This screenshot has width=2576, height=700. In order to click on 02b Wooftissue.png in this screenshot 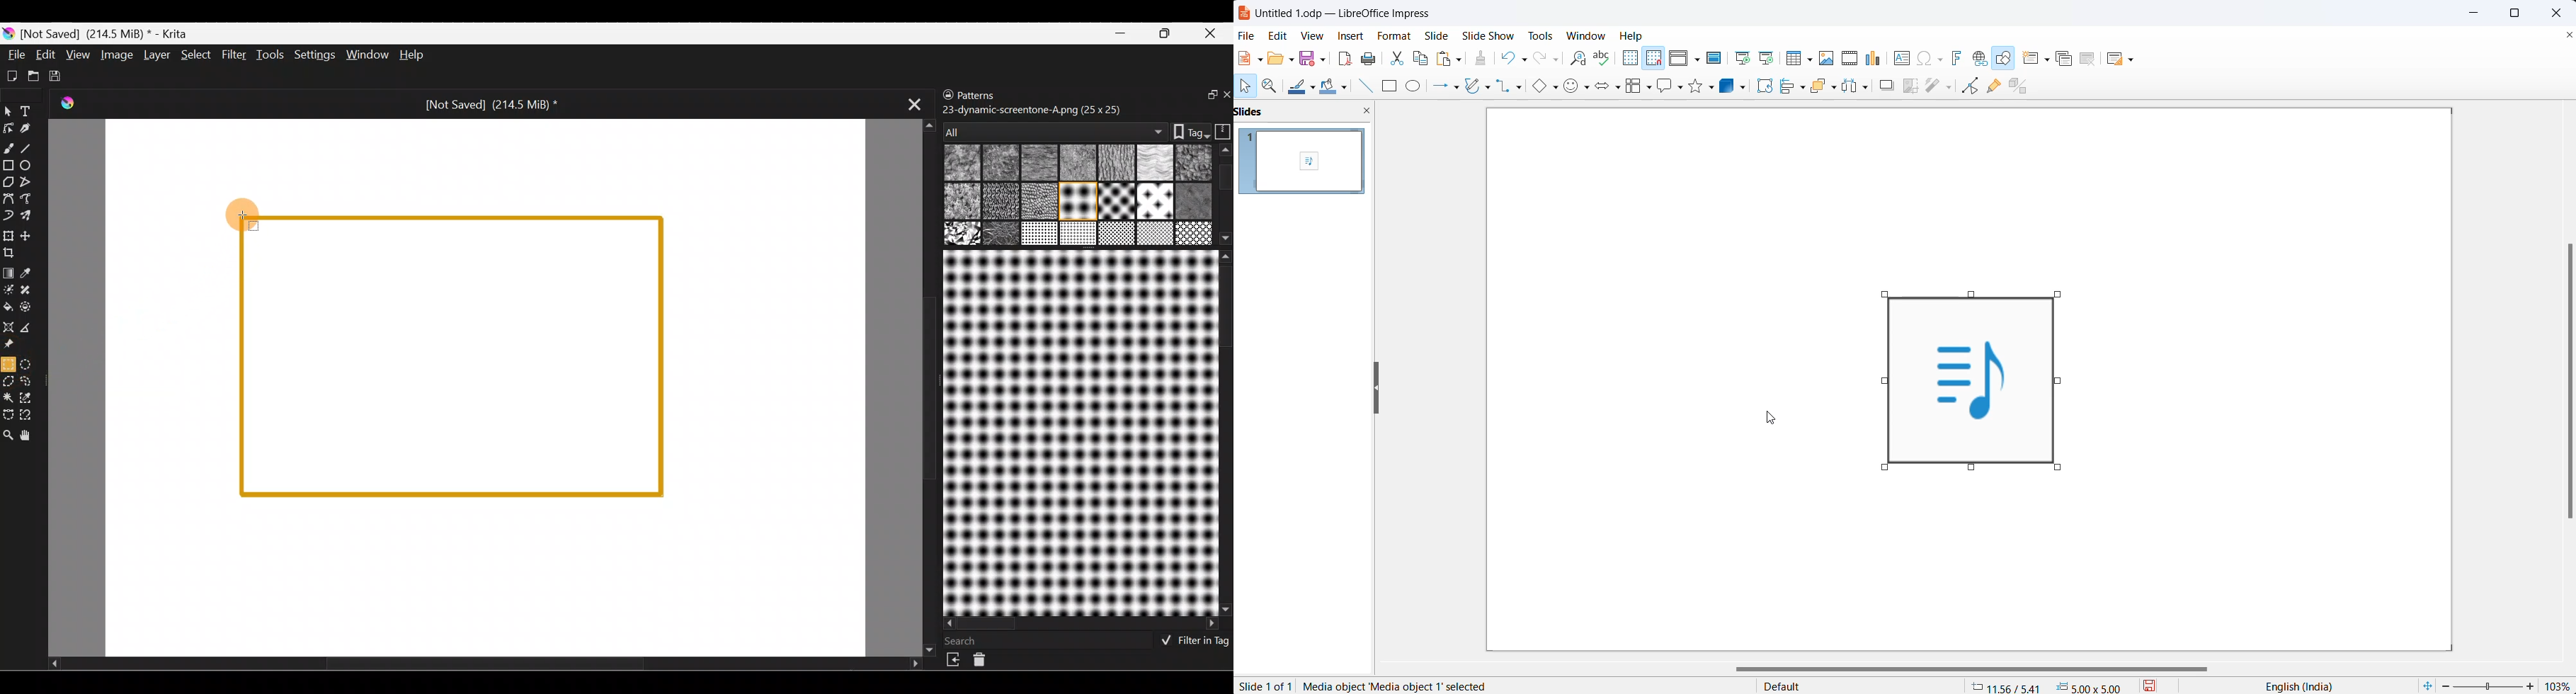, I will do `click(1036, 163)`.